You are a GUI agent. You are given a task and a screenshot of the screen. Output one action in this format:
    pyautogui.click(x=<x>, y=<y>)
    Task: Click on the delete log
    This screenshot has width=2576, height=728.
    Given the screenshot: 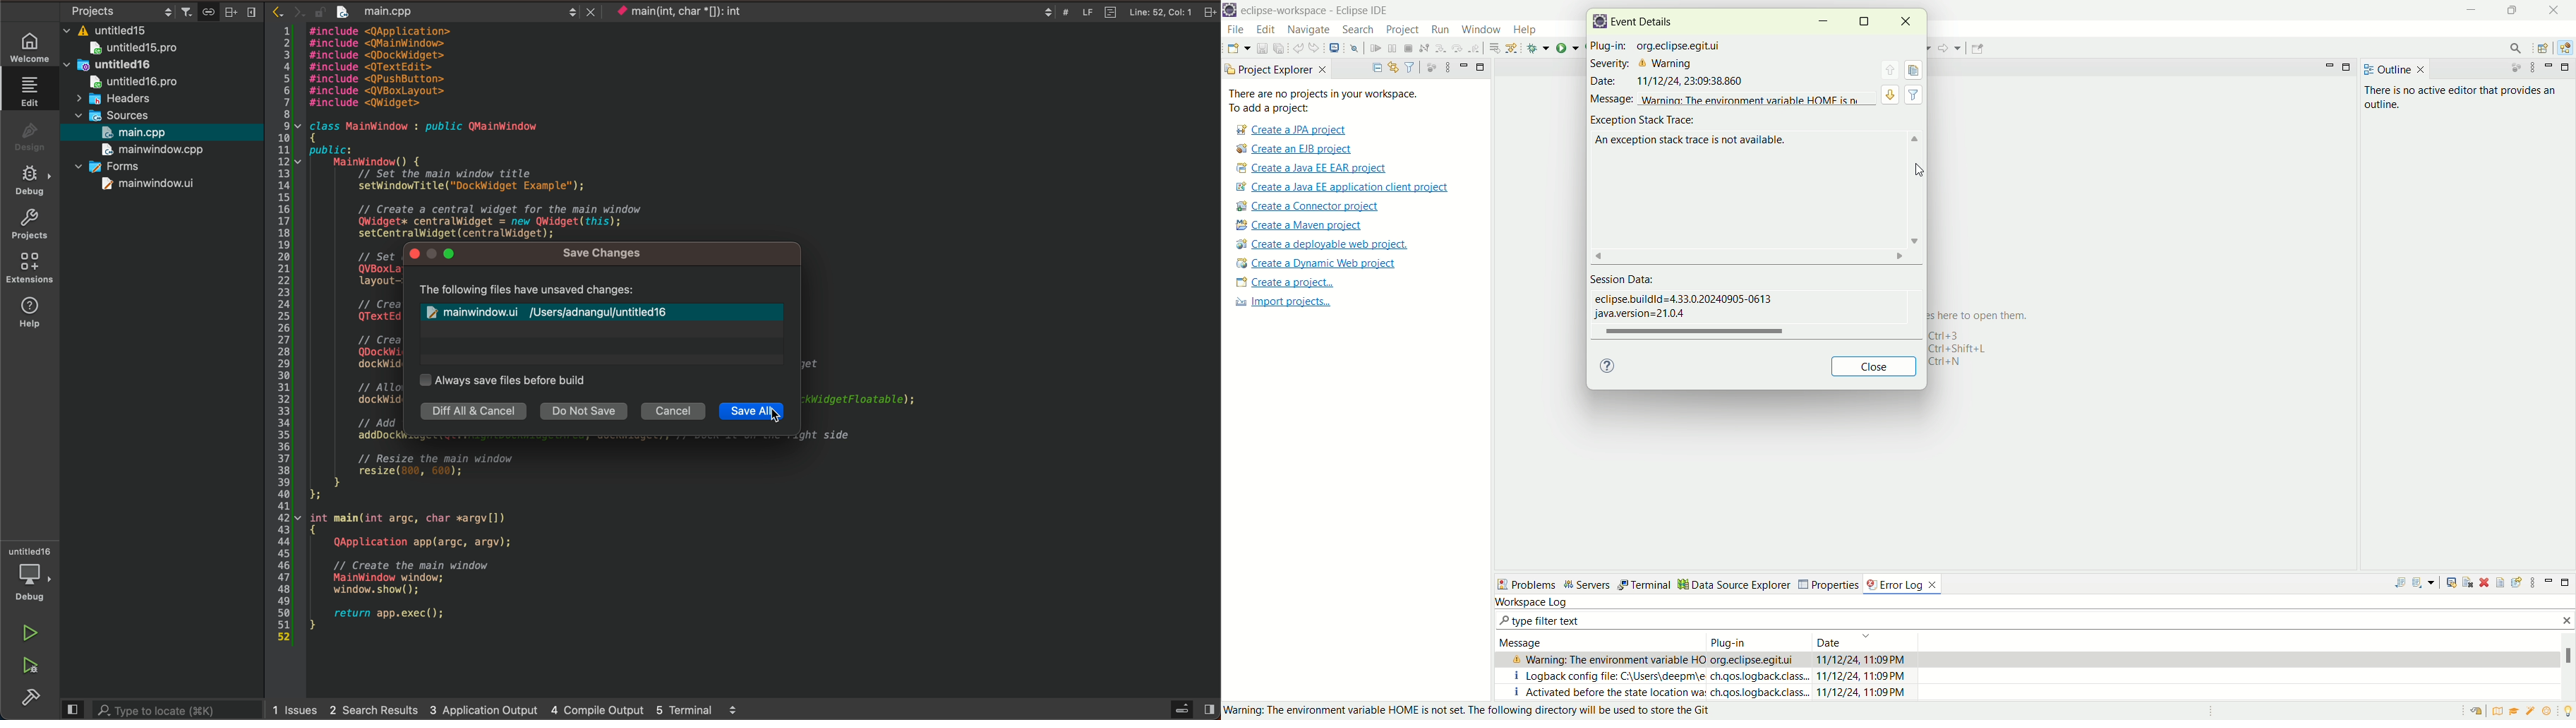 What is the action you would take?
    pyautogui.click(x=2485, y=583)
    